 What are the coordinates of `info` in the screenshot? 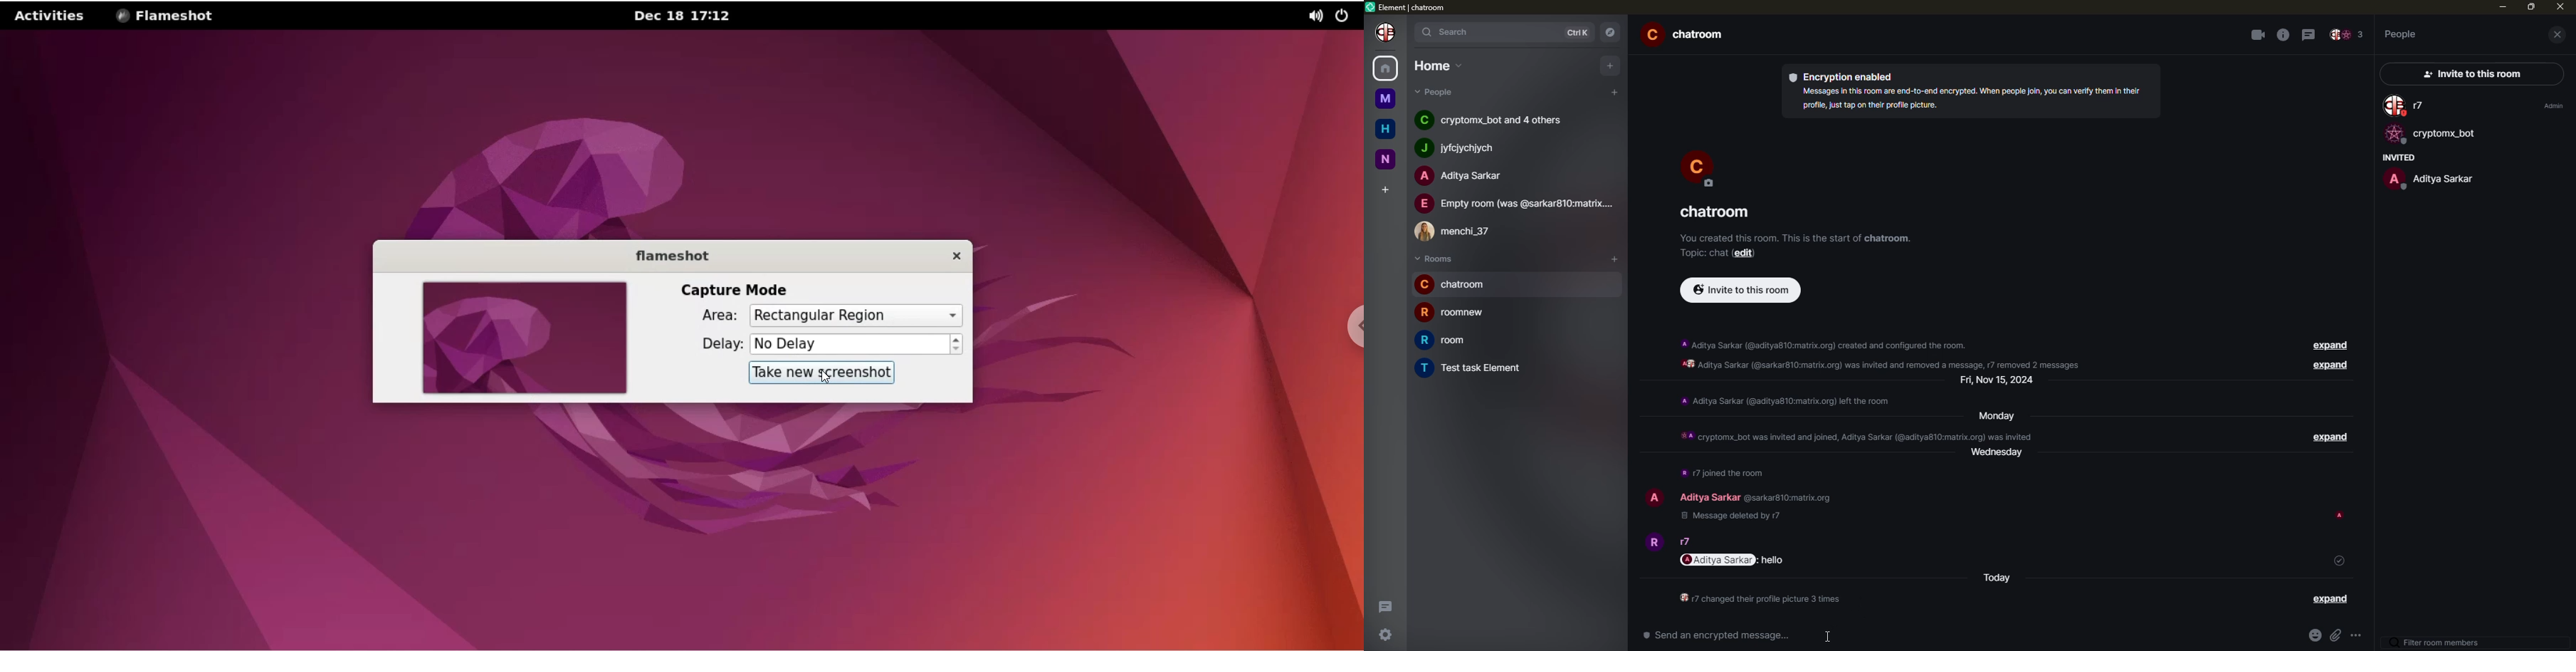 It's located at (1762, 600).